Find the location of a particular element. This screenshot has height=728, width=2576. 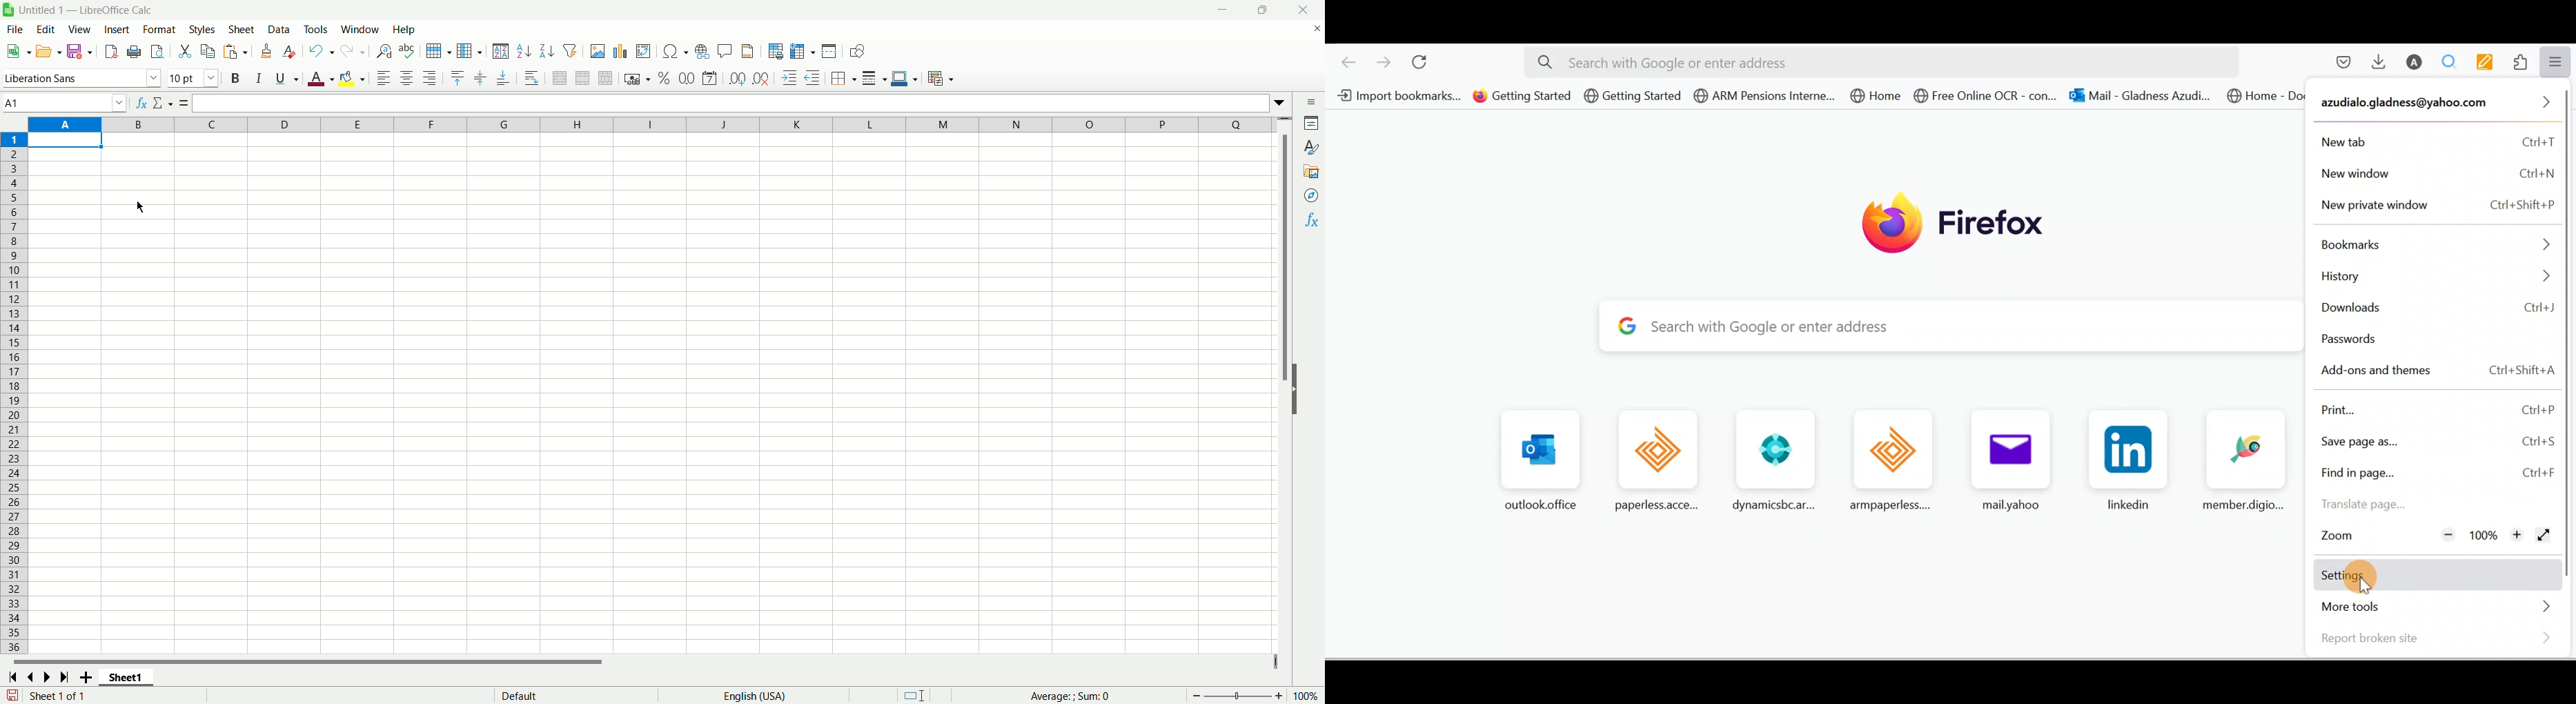

formula is located at coordinates (185, 104).